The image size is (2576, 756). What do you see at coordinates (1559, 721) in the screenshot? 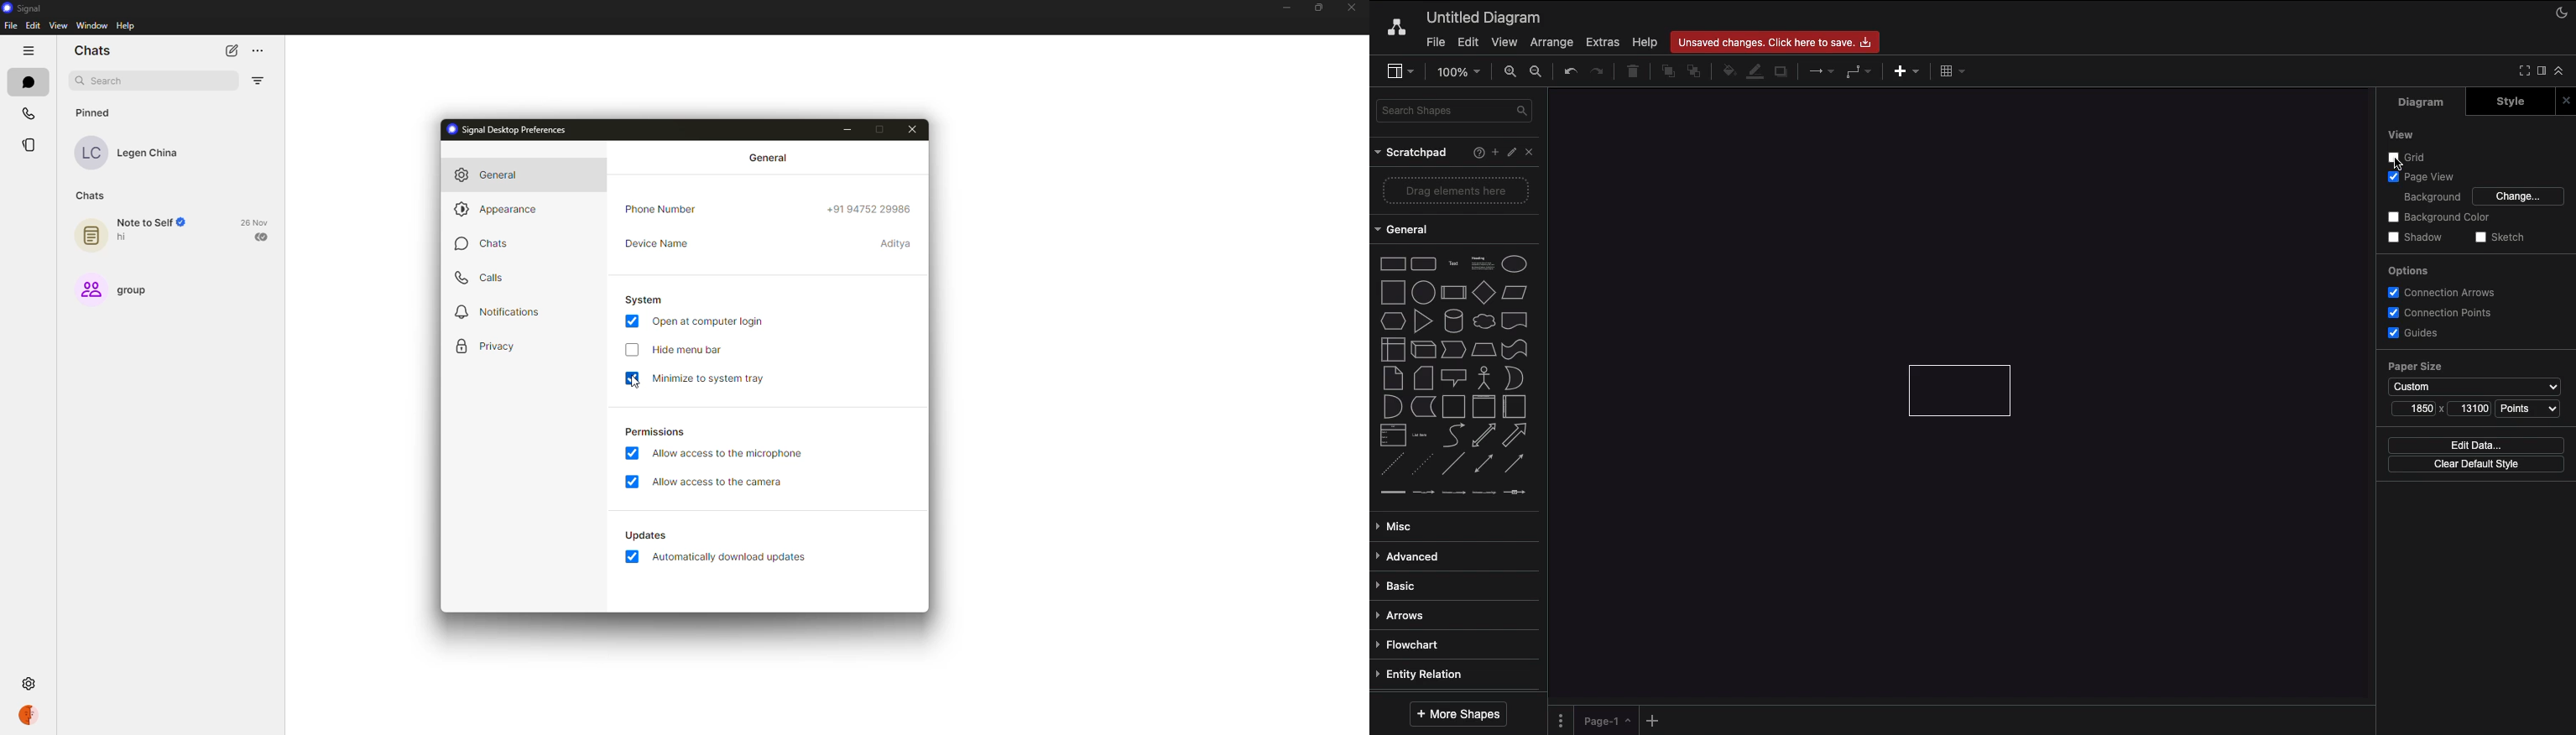
I see `Pages` at bounding box center [1559, 721].